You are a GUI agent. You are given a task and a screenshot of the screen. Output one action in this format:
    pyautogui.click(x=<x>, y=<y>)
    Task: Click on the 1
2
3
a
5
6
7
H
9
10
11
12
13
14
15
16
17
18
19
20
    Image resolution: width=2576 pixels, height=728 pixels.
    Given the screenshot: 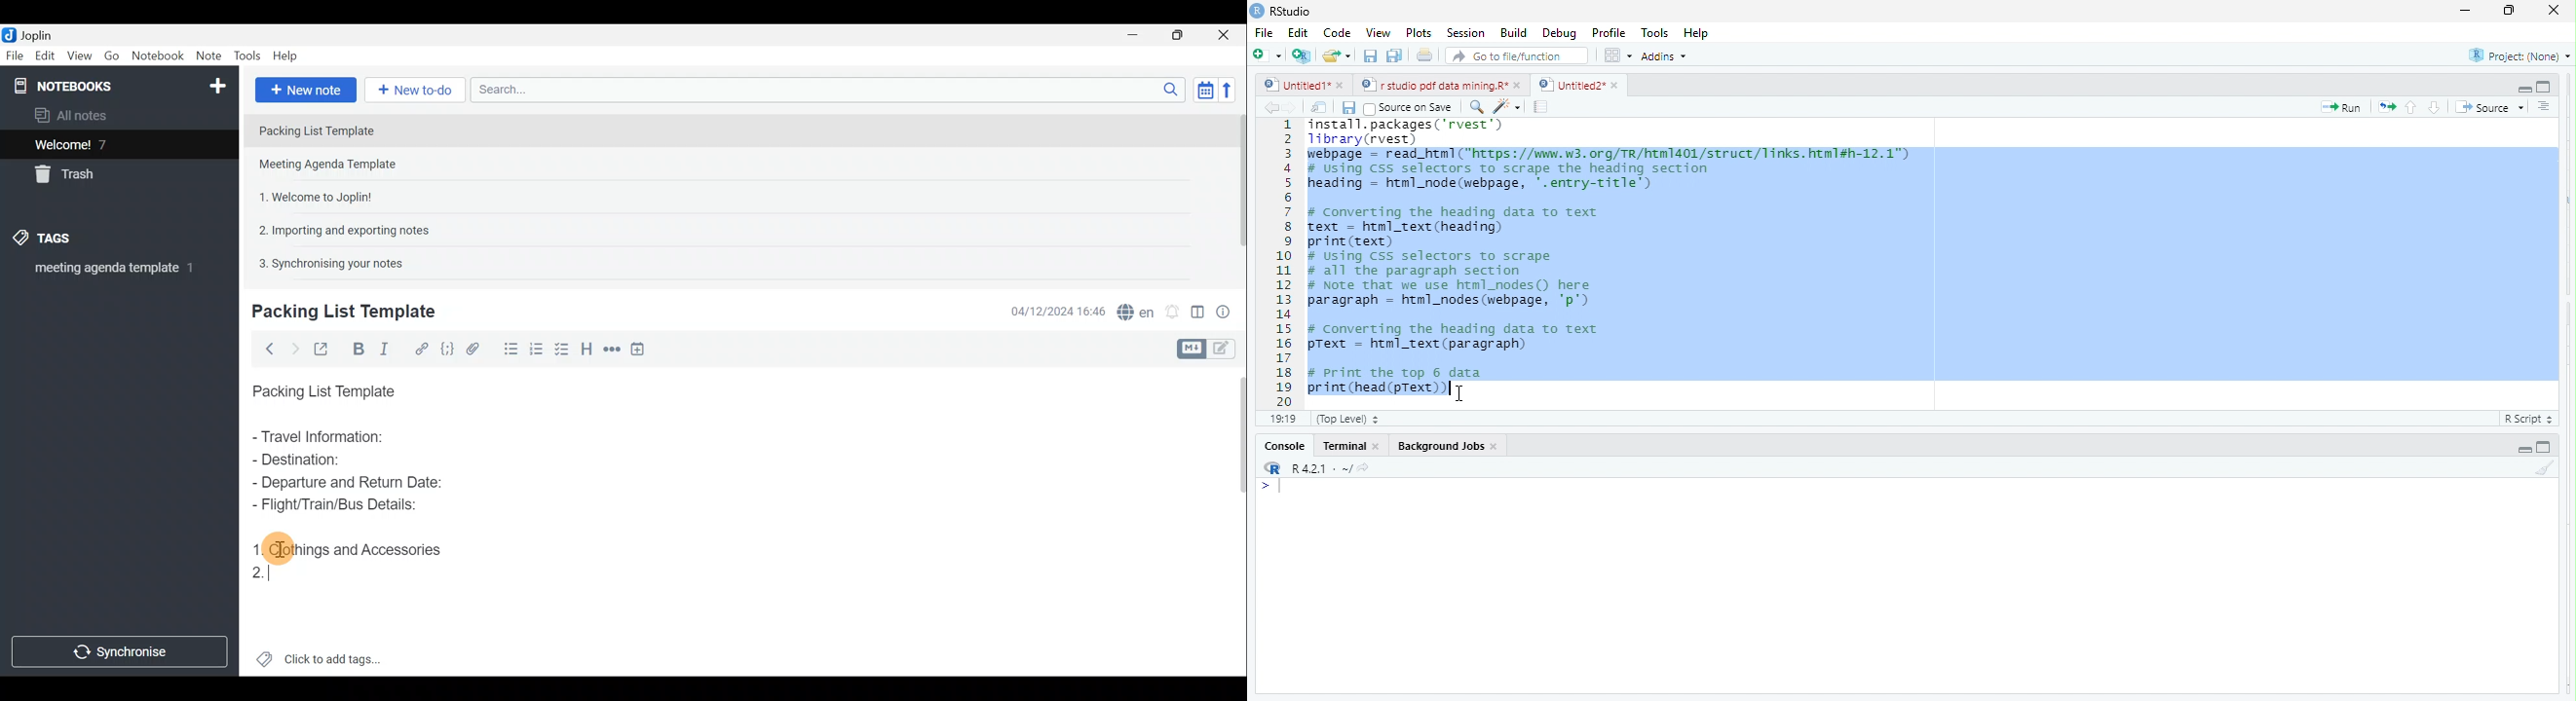 What is the action you would take?
    pyautogui.click(x=1284, y=262)
    